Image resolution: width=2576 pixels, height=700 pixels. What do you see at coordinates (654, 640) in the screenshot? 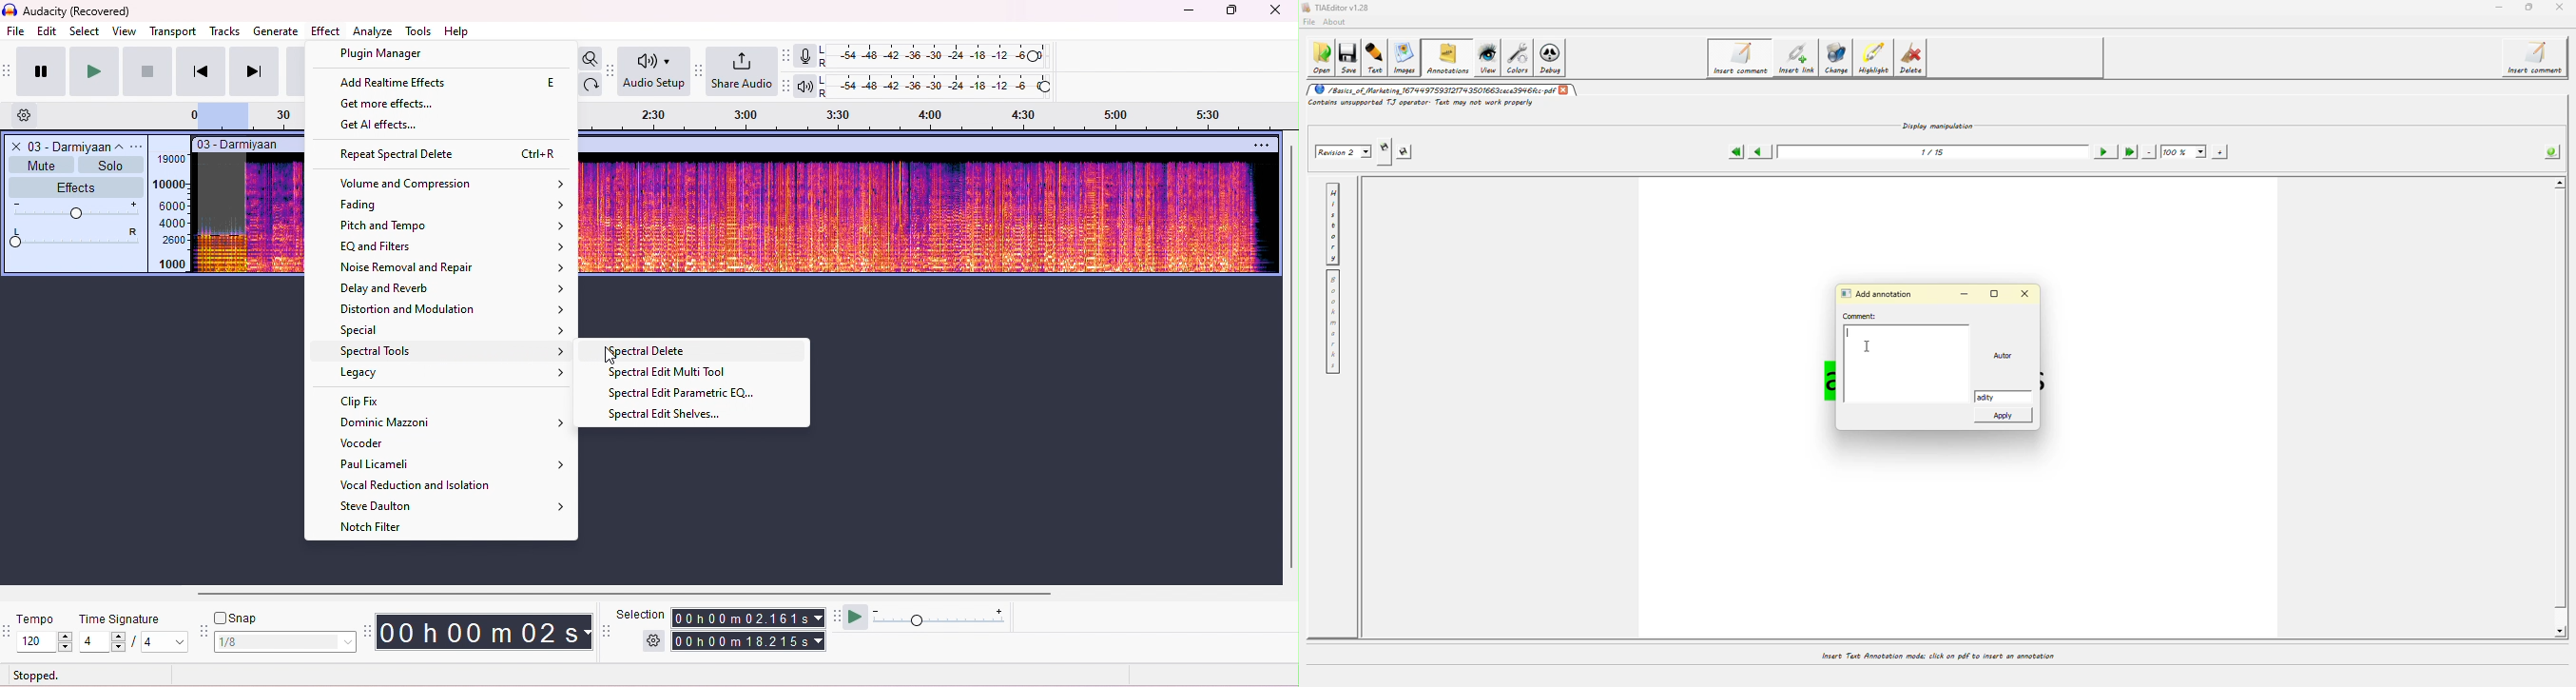
I see `selection settings` at bounding box center [654, 640].